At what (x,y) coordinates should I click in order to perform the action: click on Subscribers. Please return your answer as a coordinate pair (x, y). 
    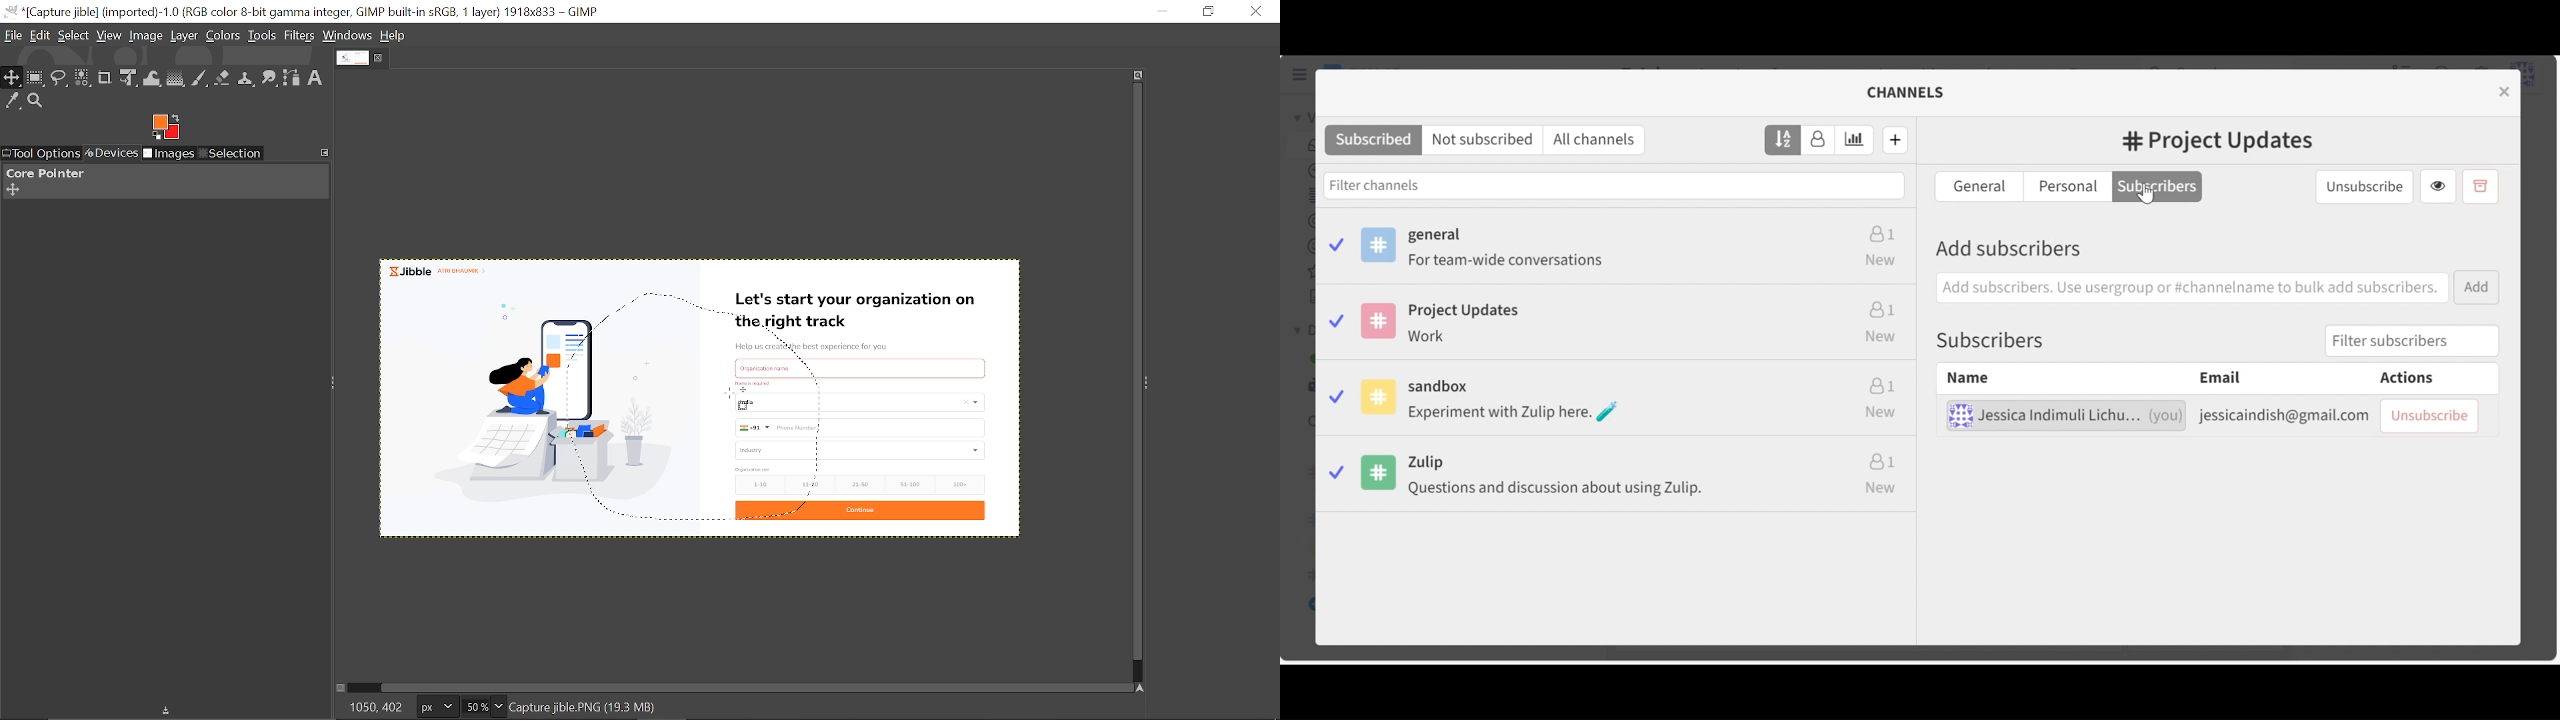
    Looking at the image, I should click on (2001, 342).